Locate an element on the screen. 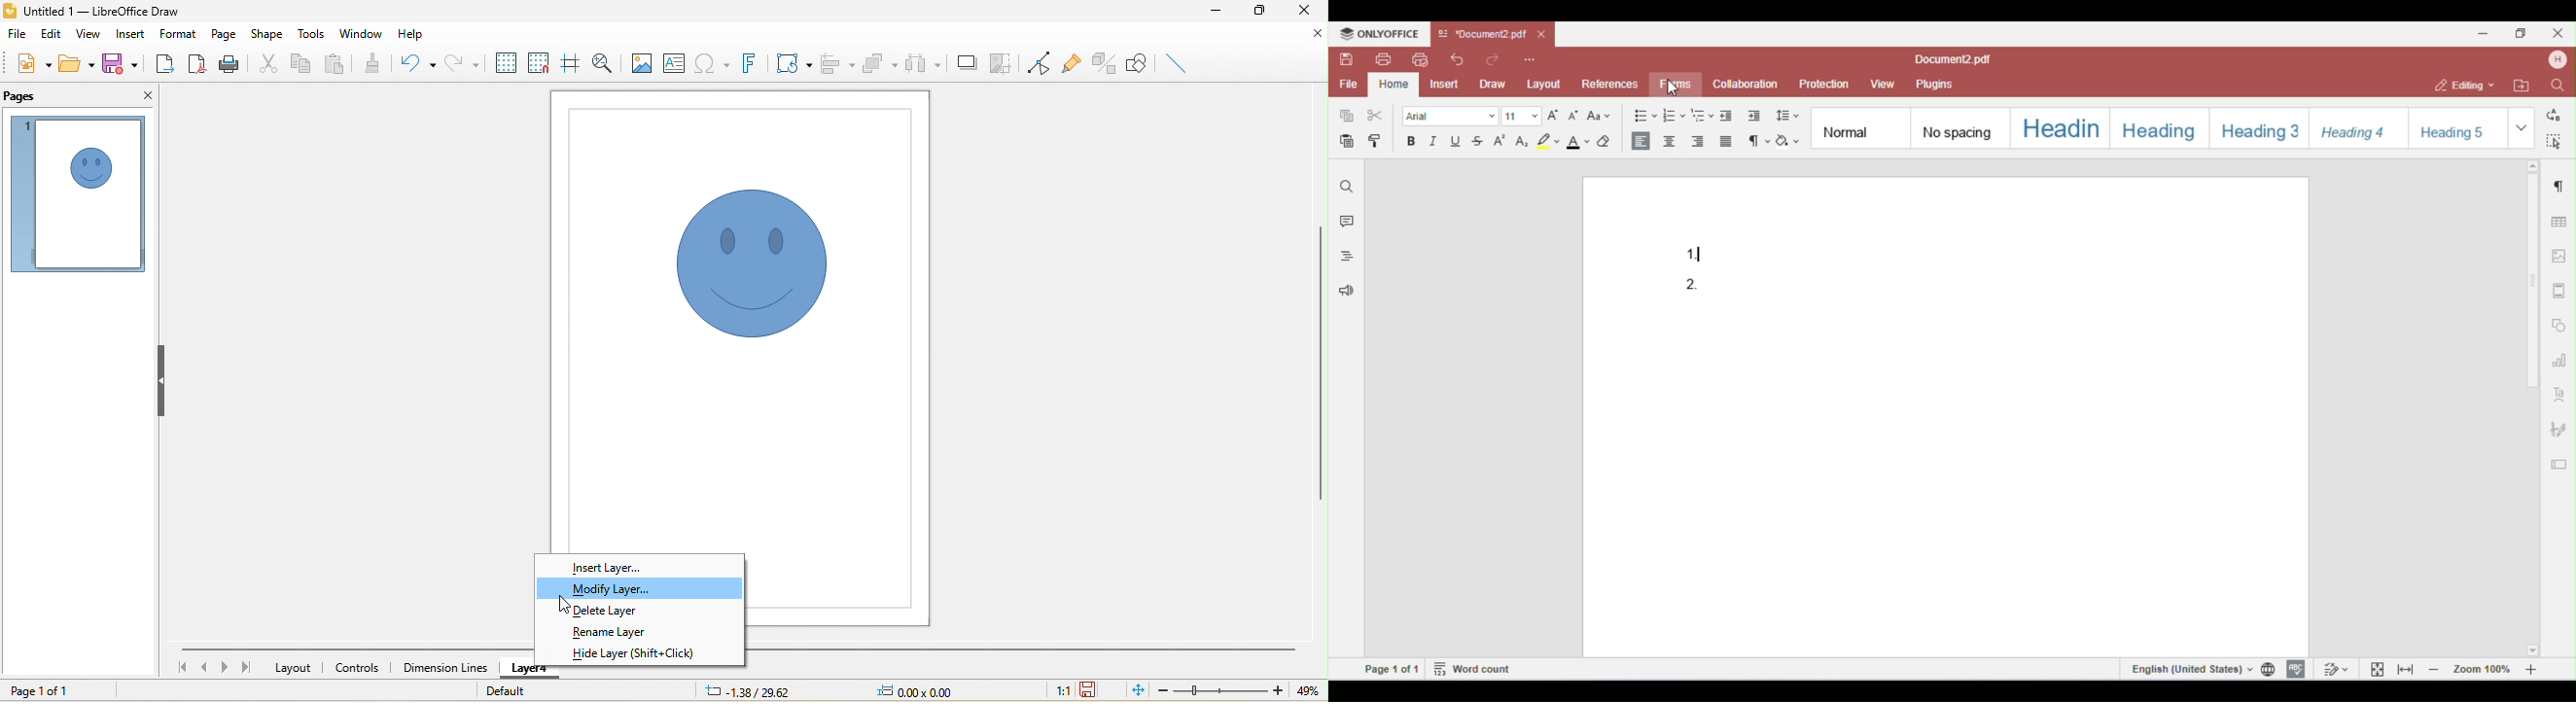  insert is located at coordinates (131, 34).